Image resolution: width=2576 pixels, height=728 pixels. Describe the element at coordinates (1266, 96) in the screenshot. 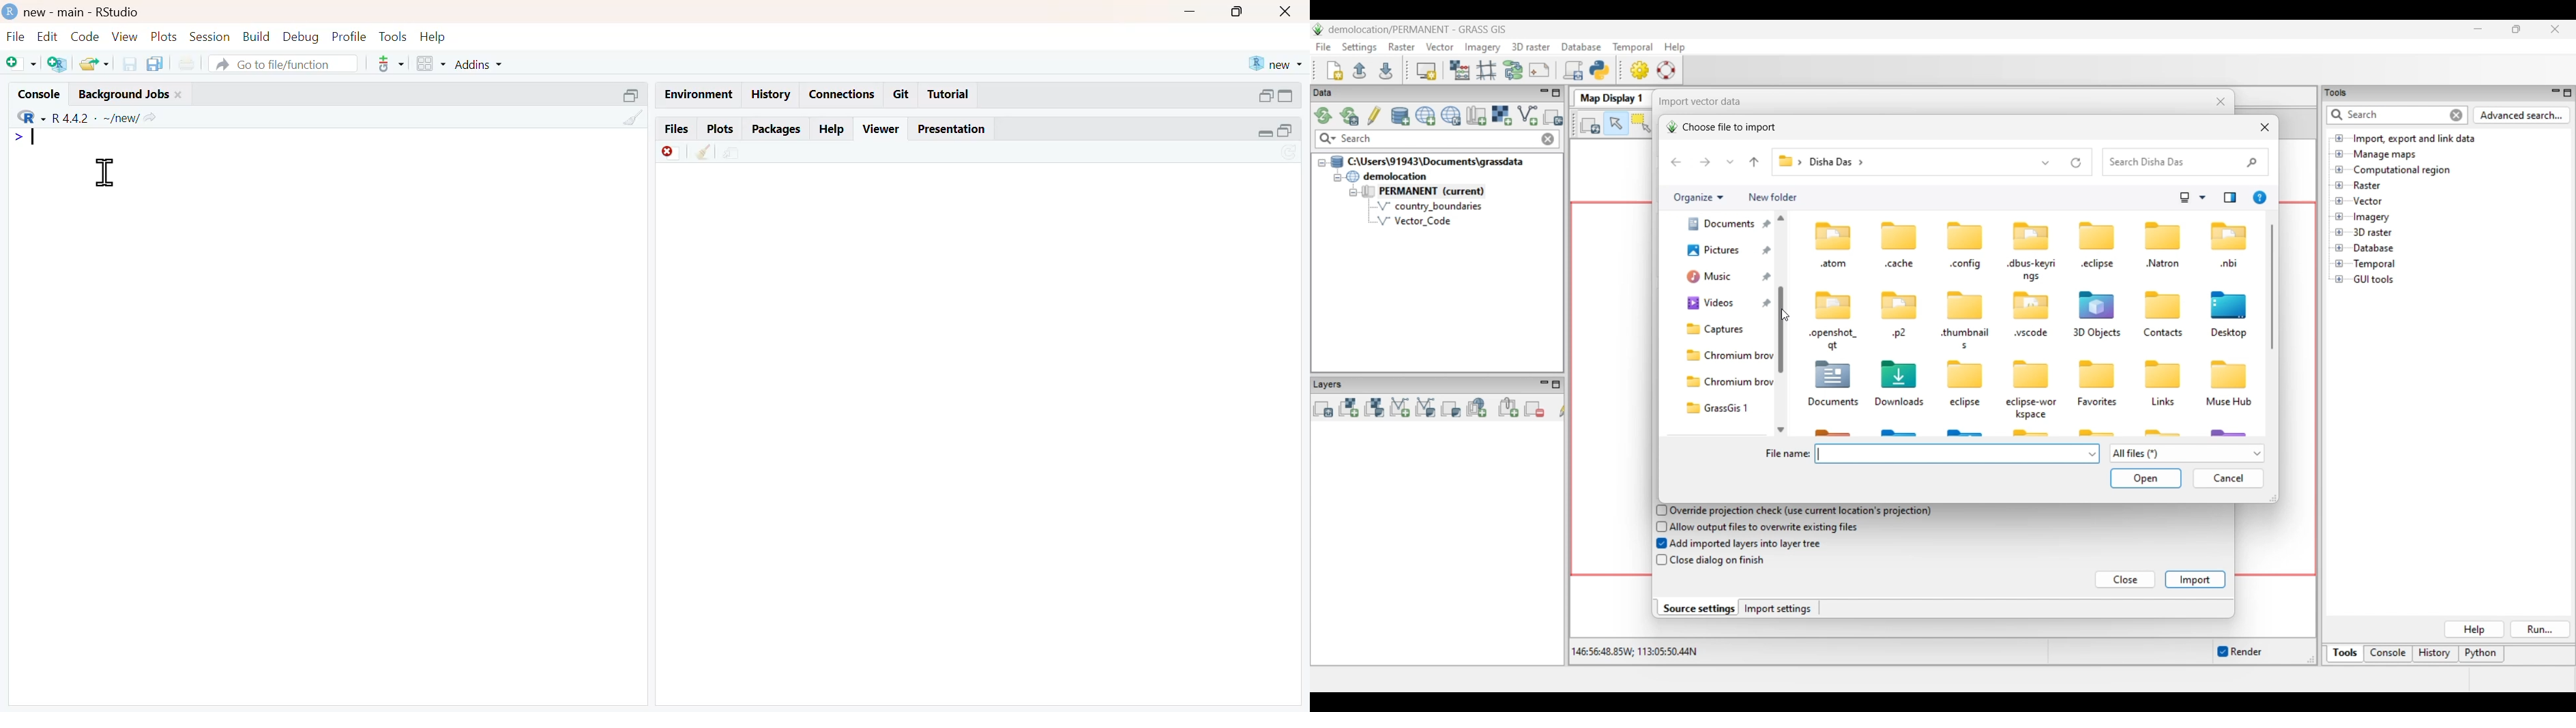

I see `open in separate window` at that location.